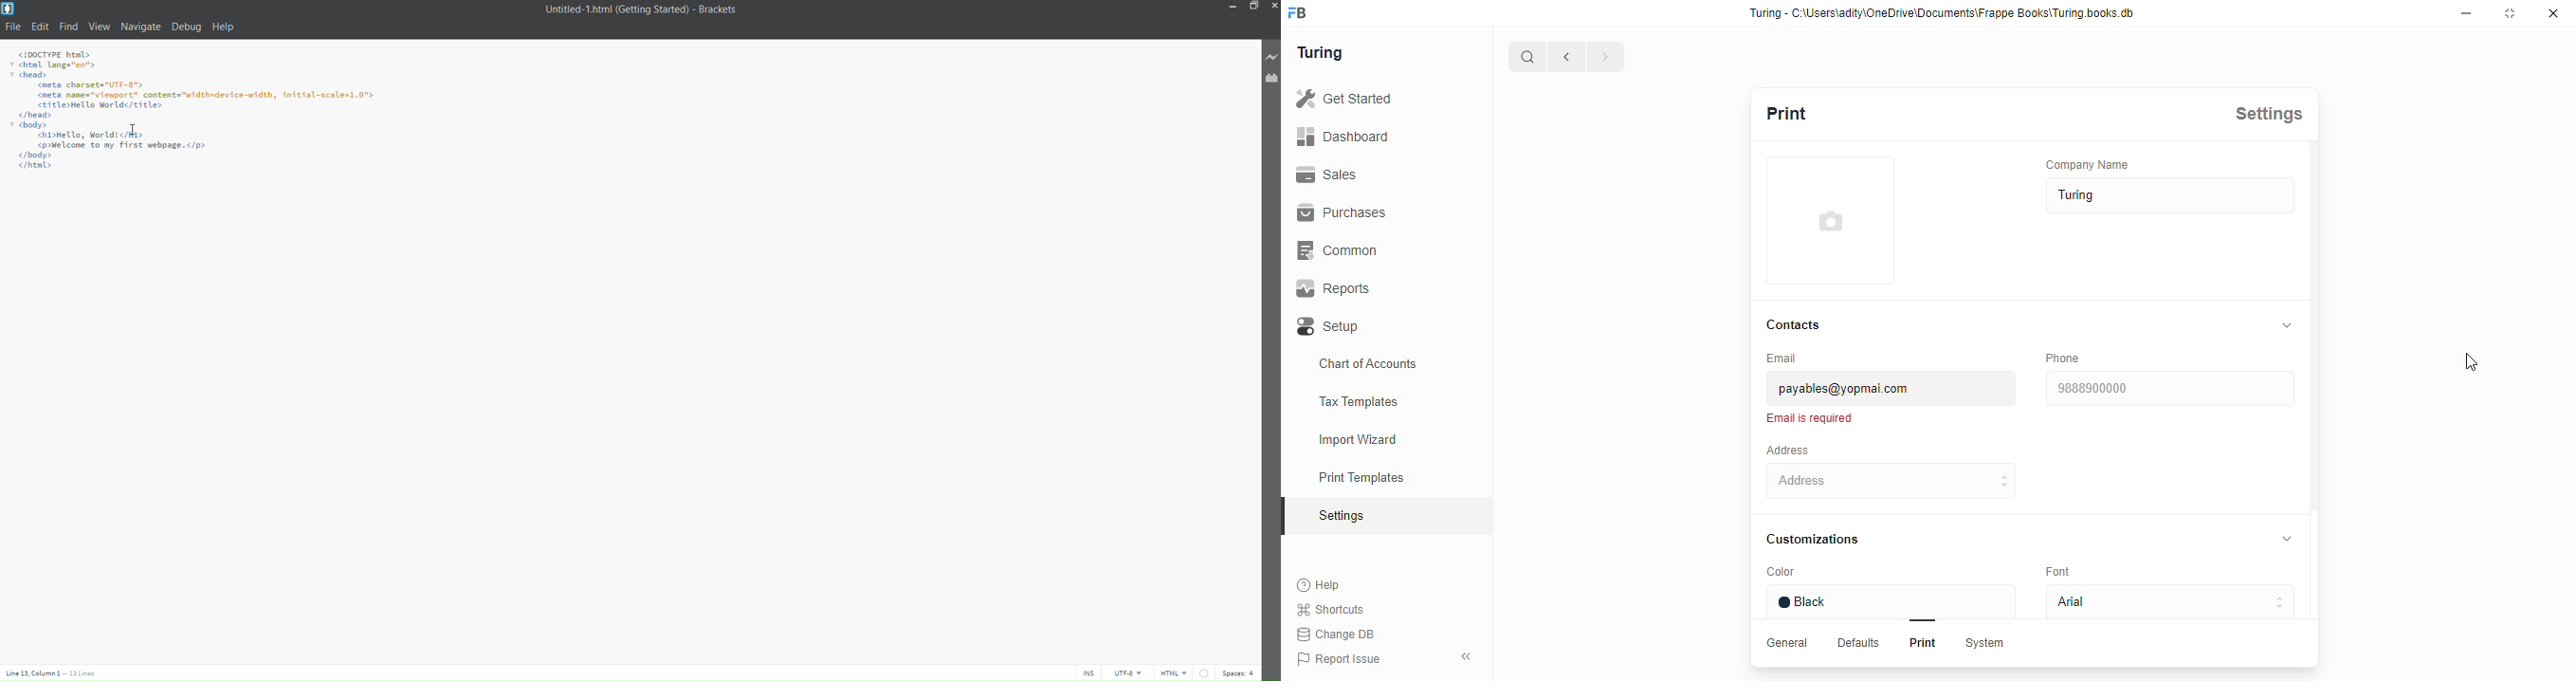 Image resolution: width=2576 pixels, height=700 pixels. What do you see at coordinates (1348, 136) in the screenshot?
I see `Dashboard` at bounding box center [1348, 136].